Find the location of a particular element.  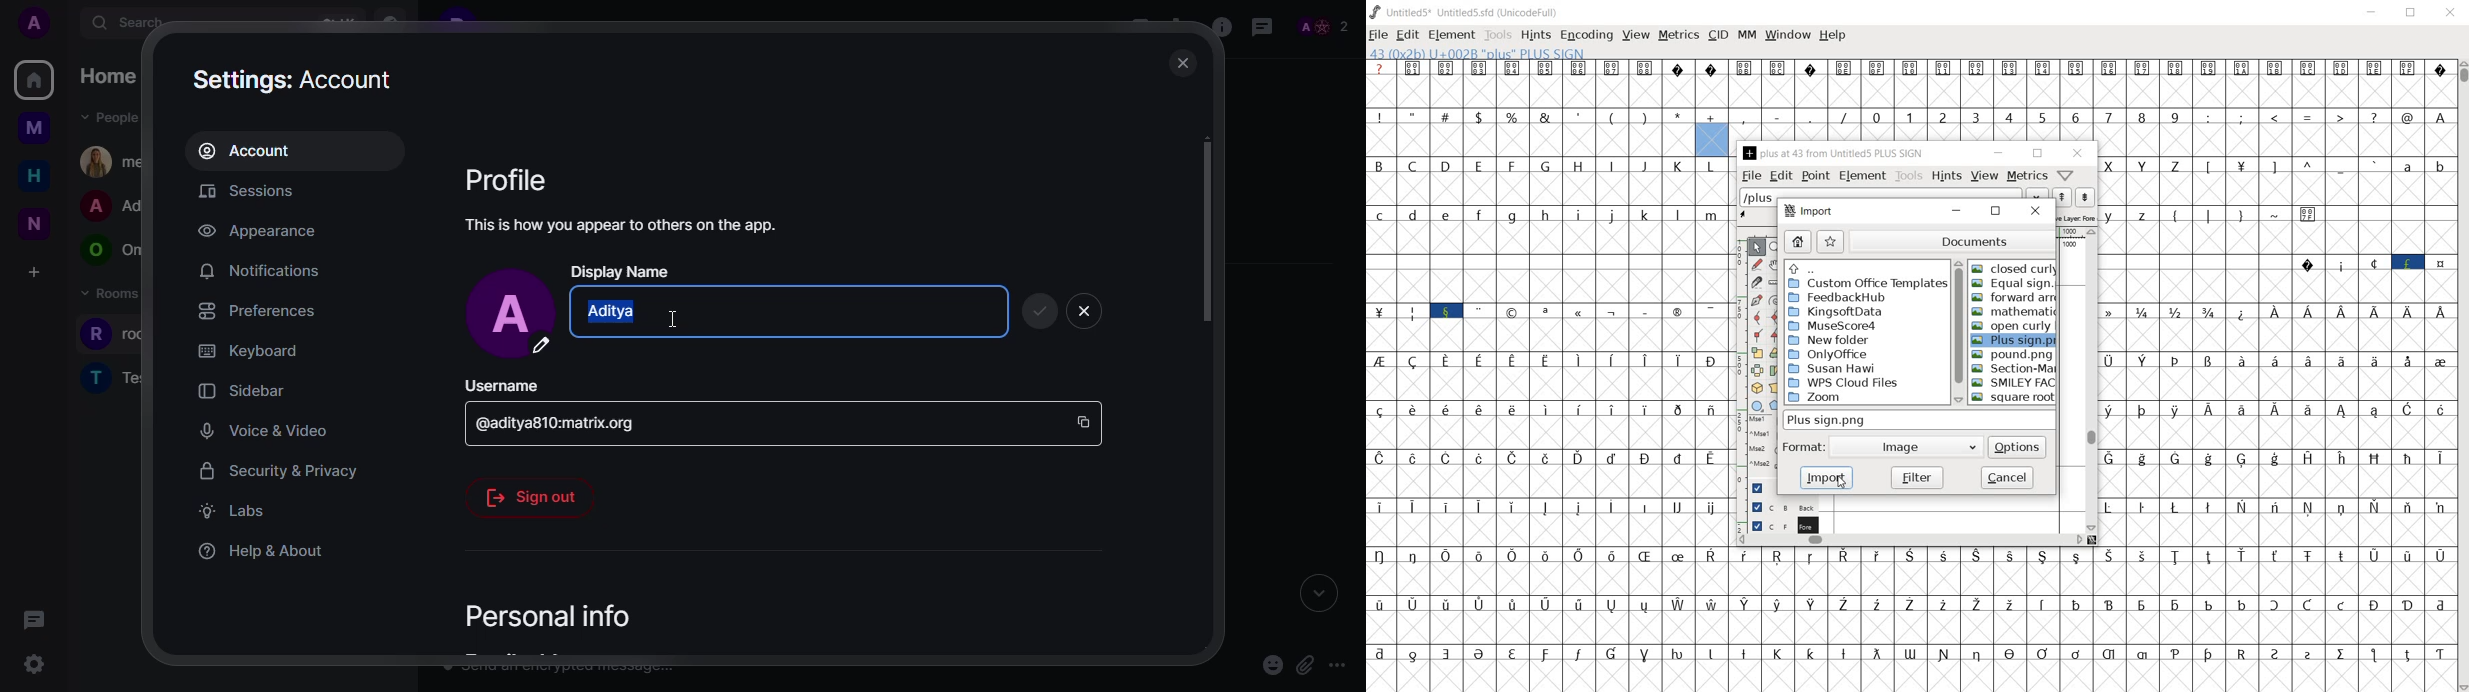

profile is located at coordinates (513, 178).